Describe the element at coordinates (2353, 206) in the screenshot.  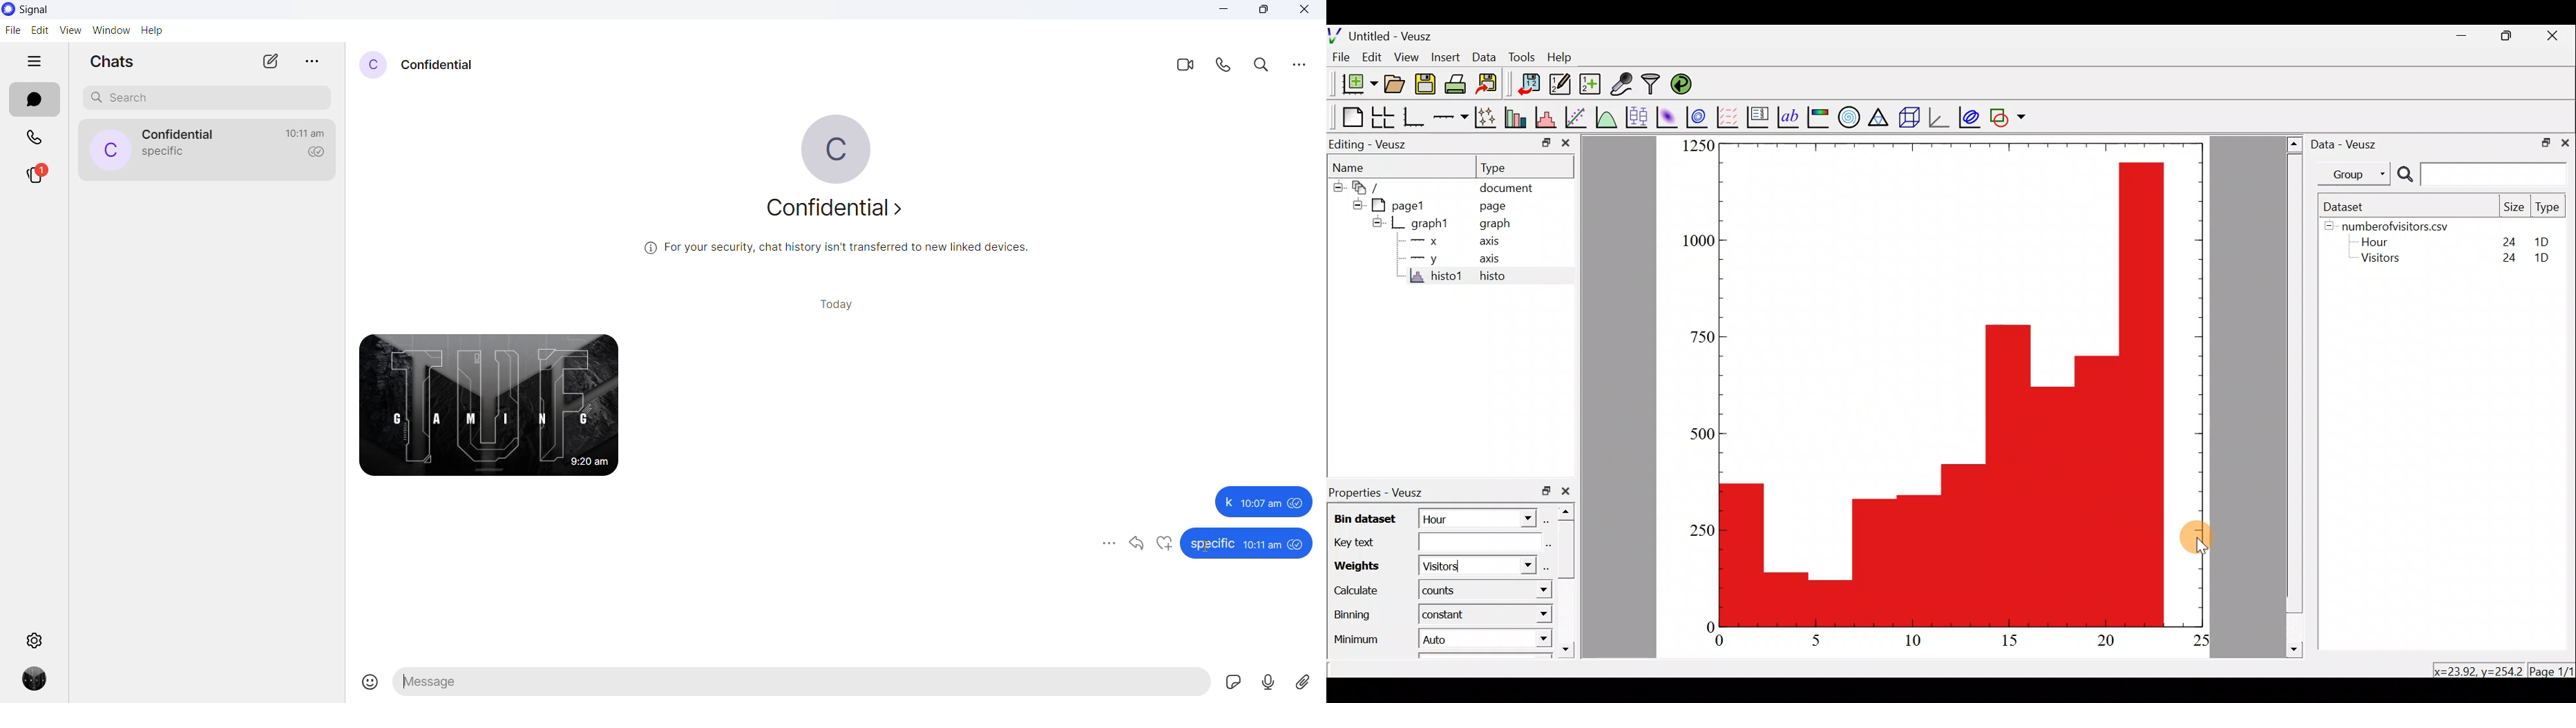
I see `Dataset` at that location.